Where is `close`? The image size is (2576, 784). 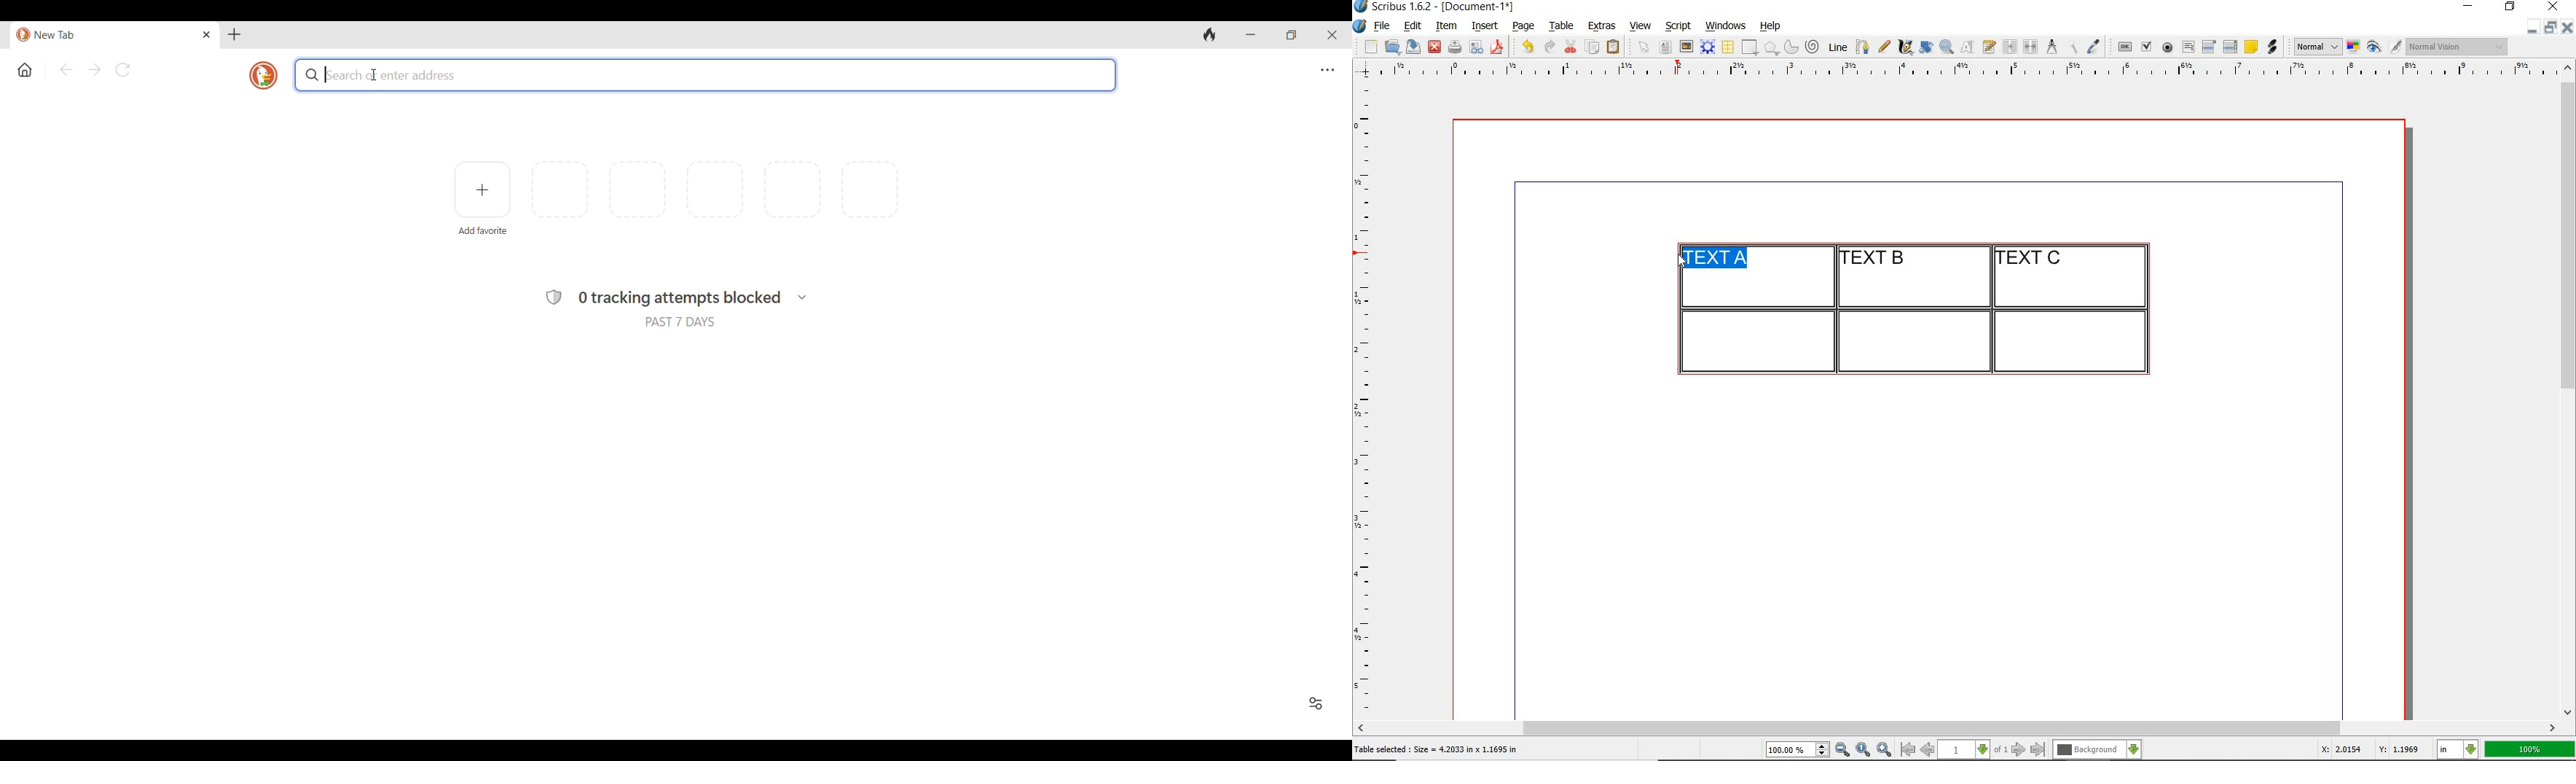 close is located at coordinates (2567, 27).